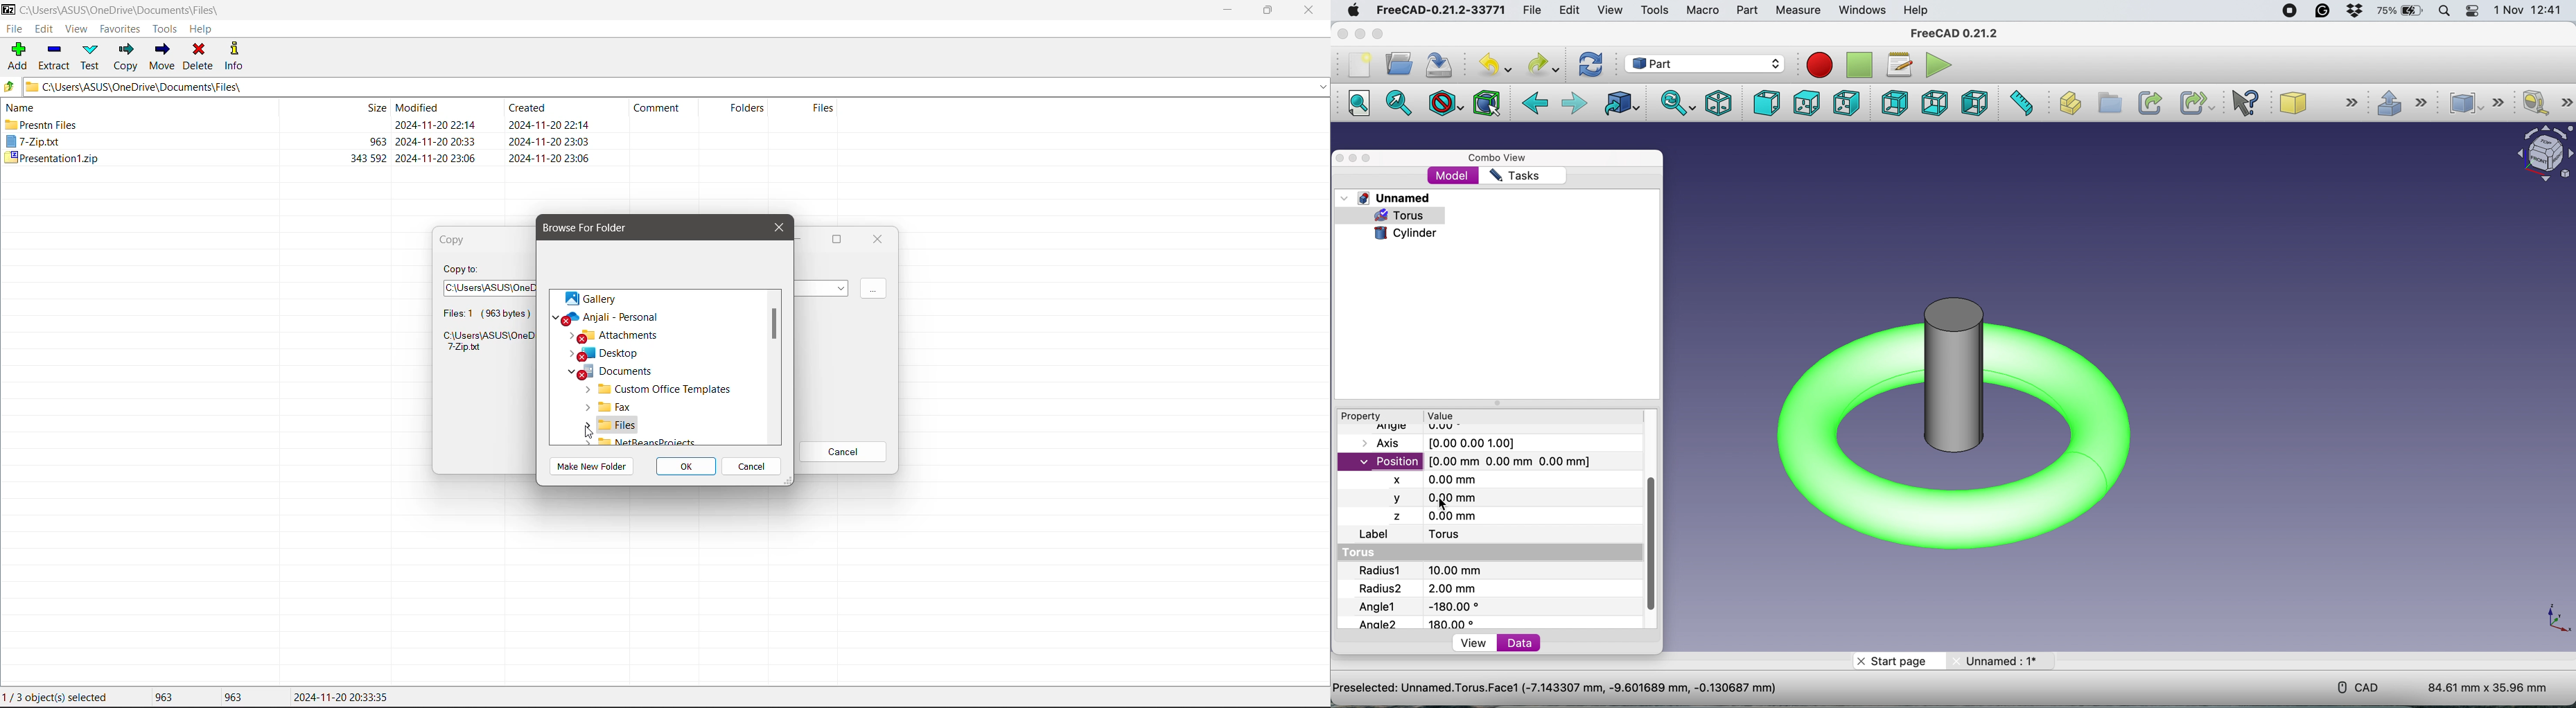 The image size is (2576, 728). What do you see at coordinates (2069, 105) in the screenshot?
I see `create part` at bounding box center [2069, 105].